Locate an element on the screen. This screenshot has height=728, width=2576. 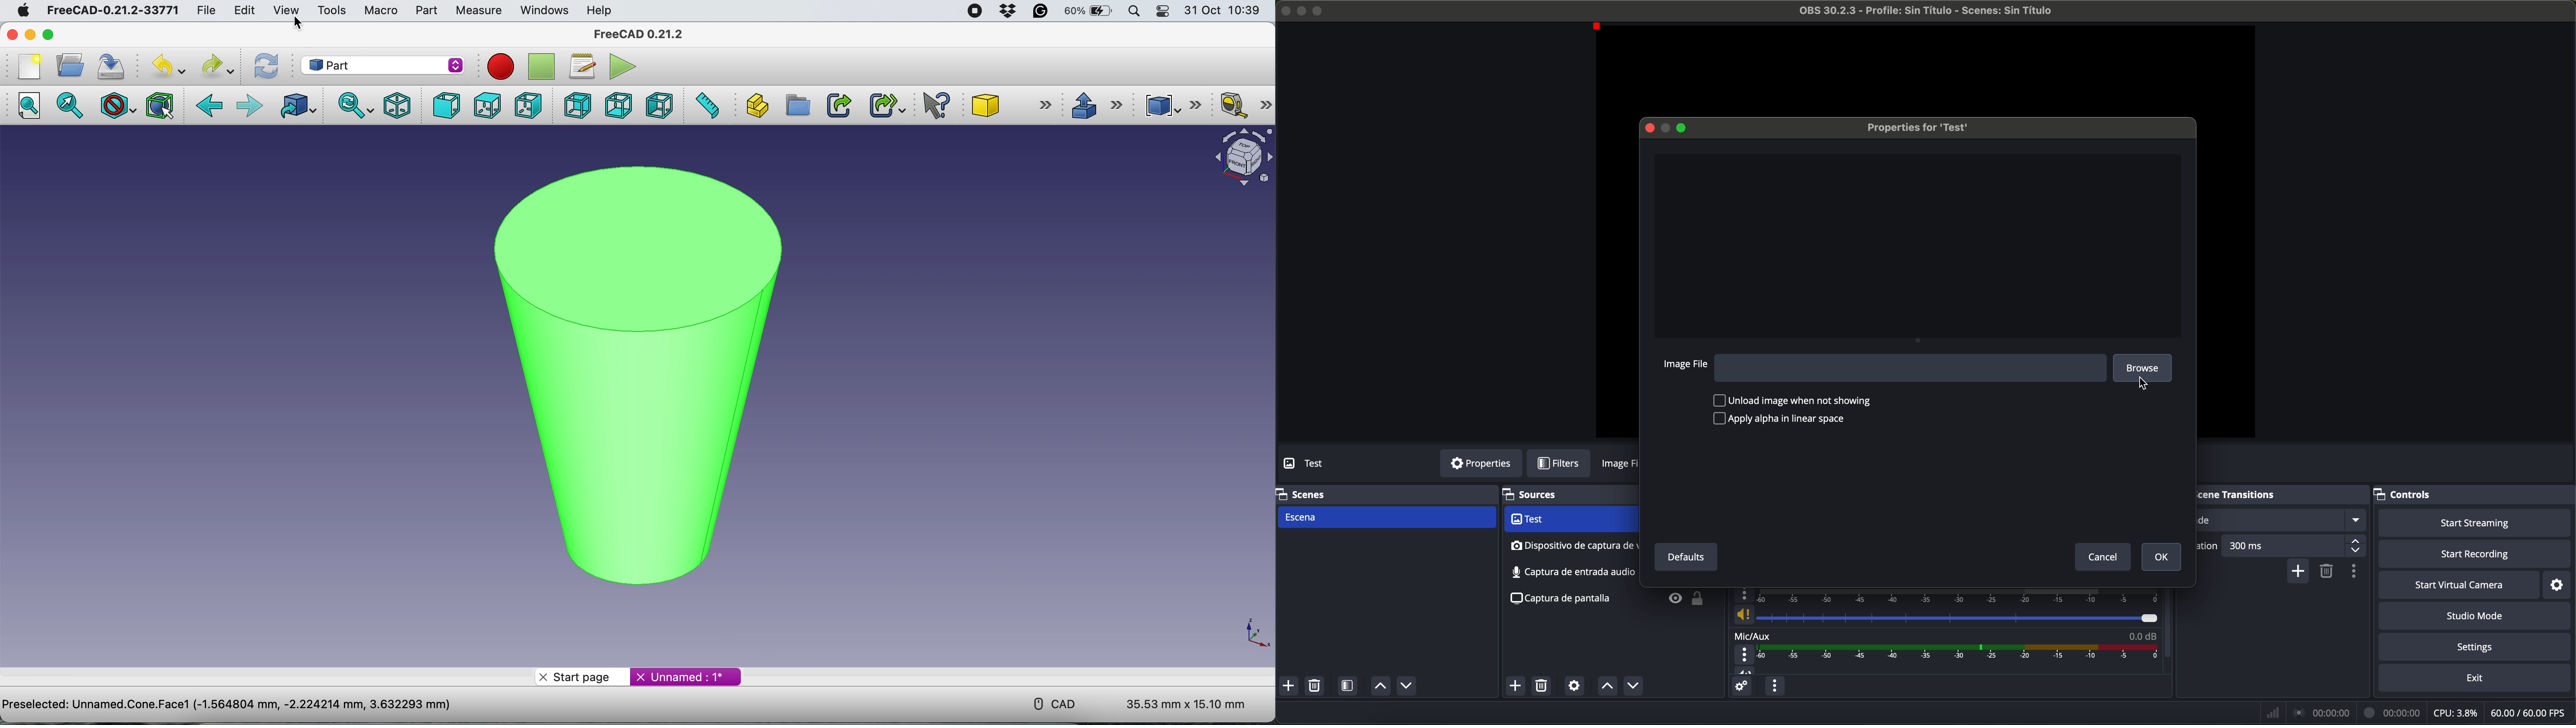
minimise is located at coordinates (30, 34).